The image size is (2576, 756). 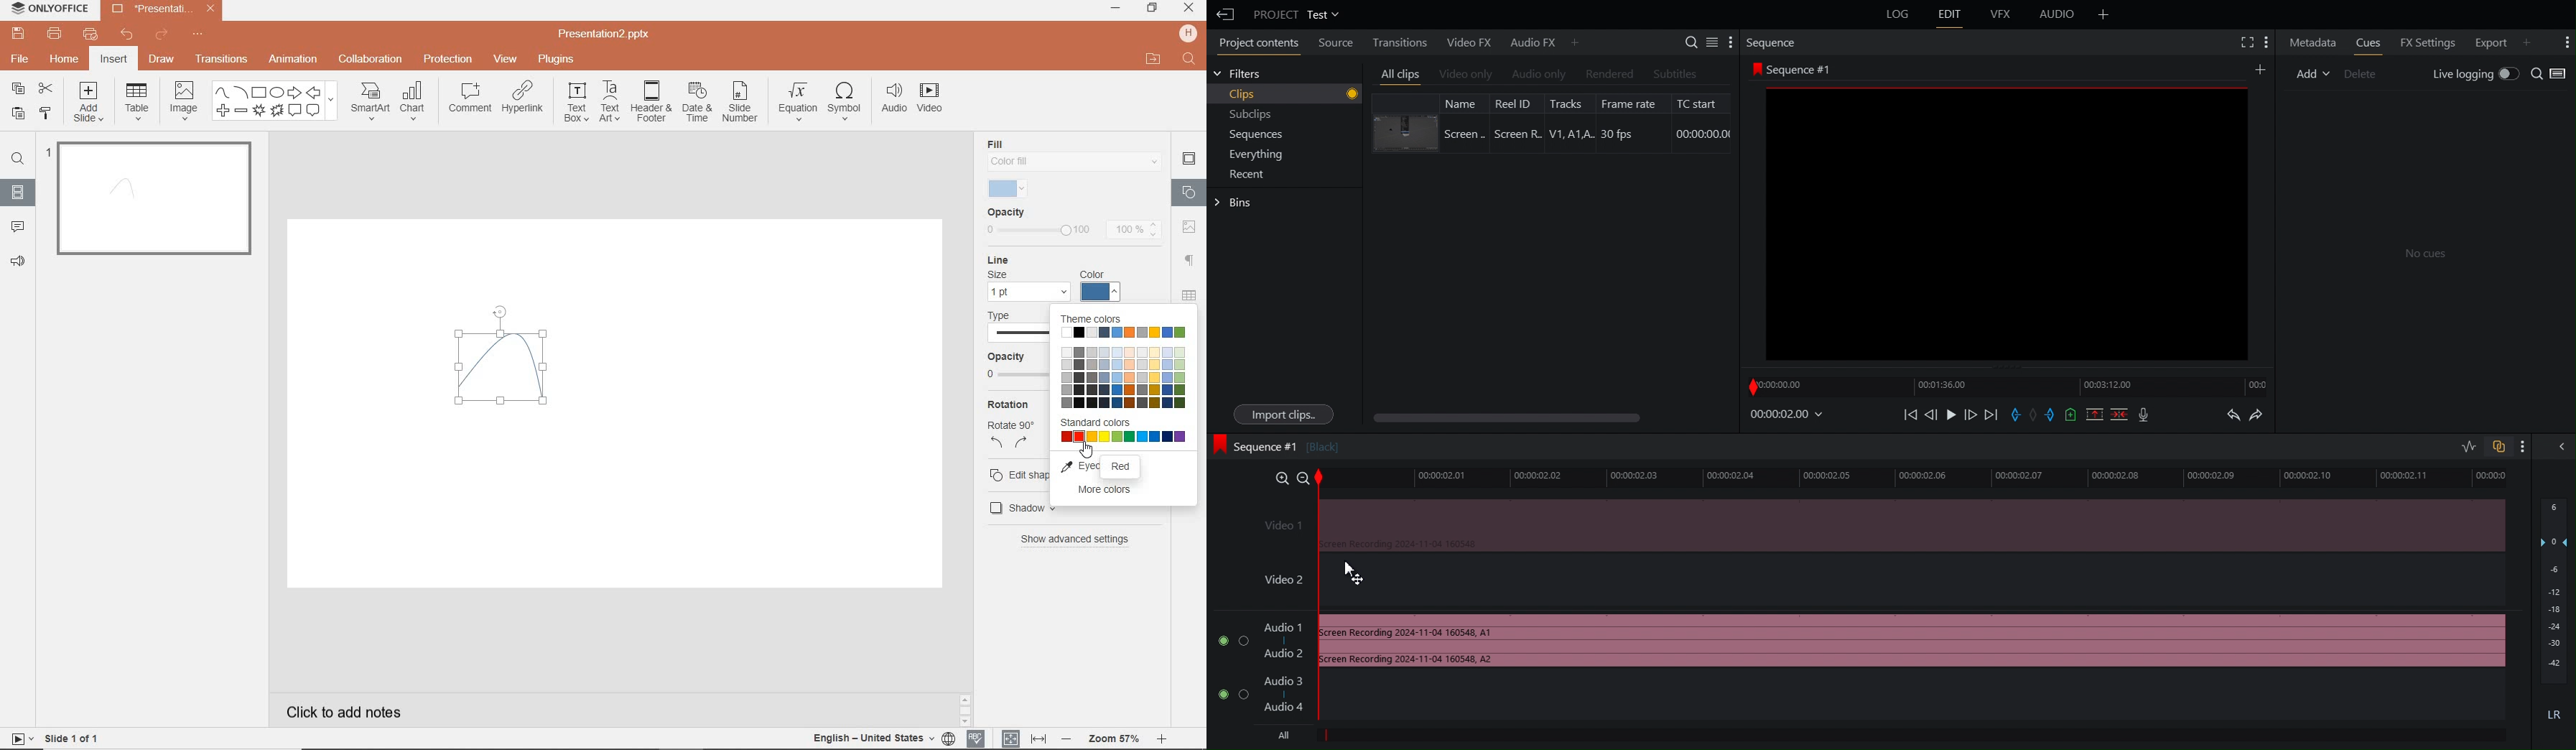 I want to click on Video Track 1 Disabled, so click(x=1871, y=531).